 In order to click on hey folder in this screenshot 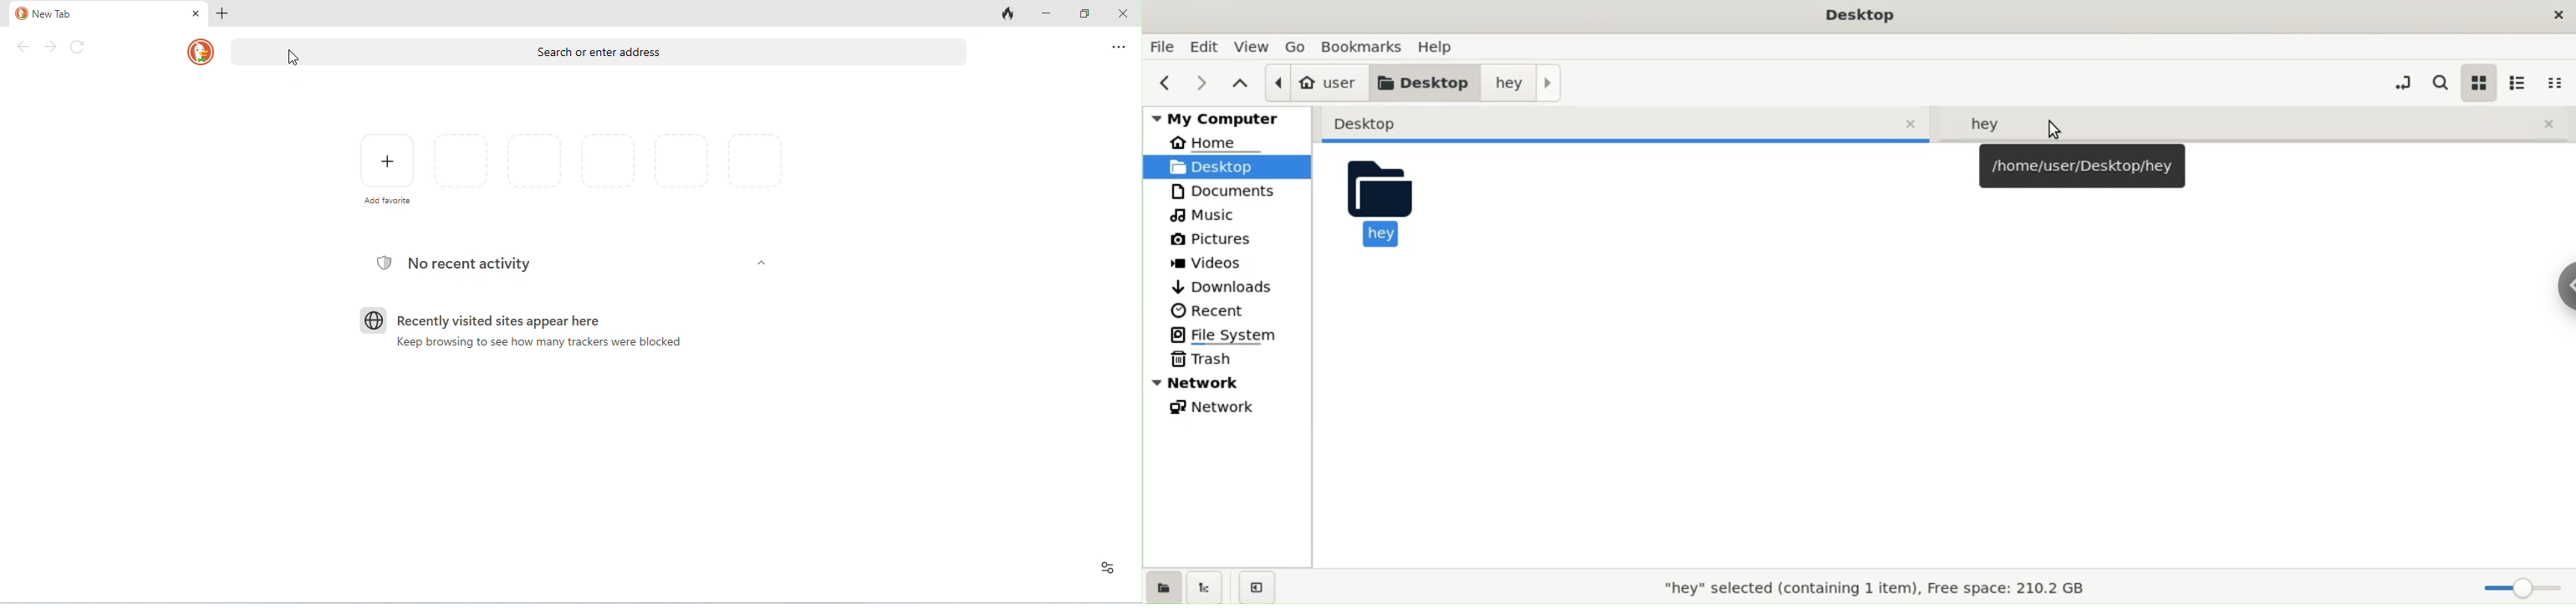, I will do `click(2255, 122)`.